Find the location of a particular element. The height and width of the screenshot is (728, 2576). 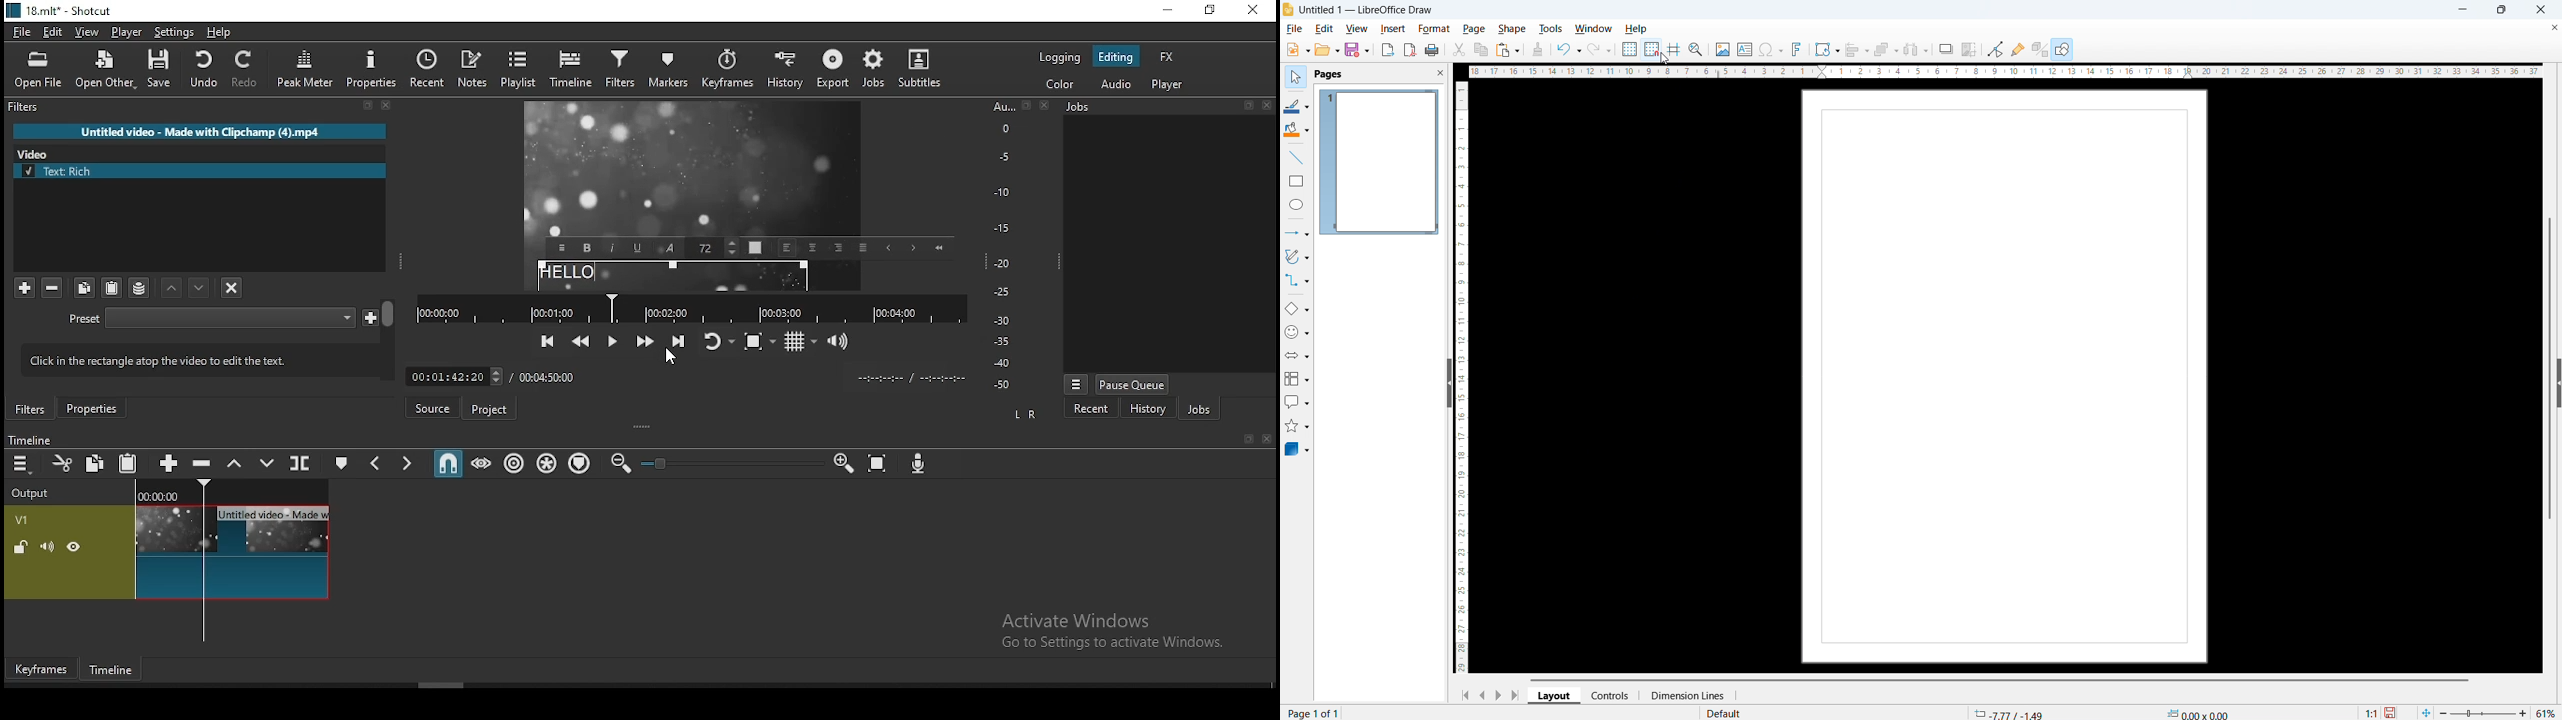

keyframes is located at coordinates (724, 73).